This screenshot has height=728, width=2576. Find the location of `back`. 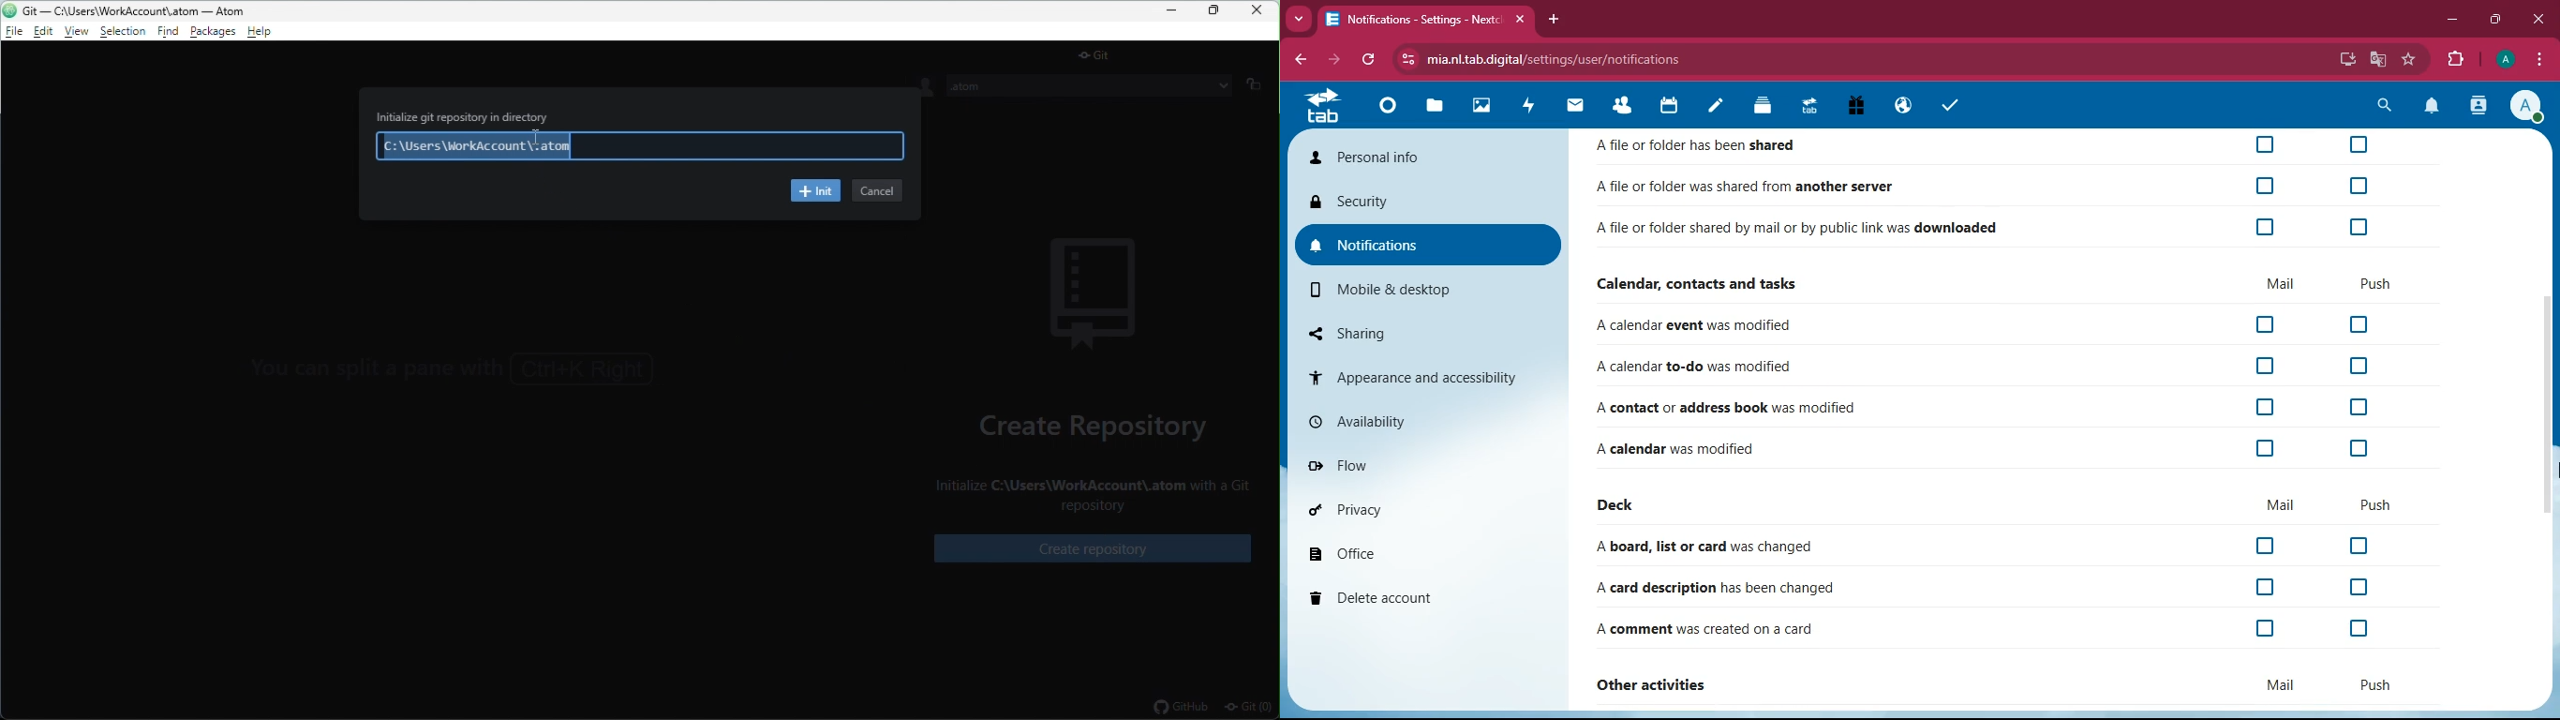

back is located at coordinates (1301, 59).